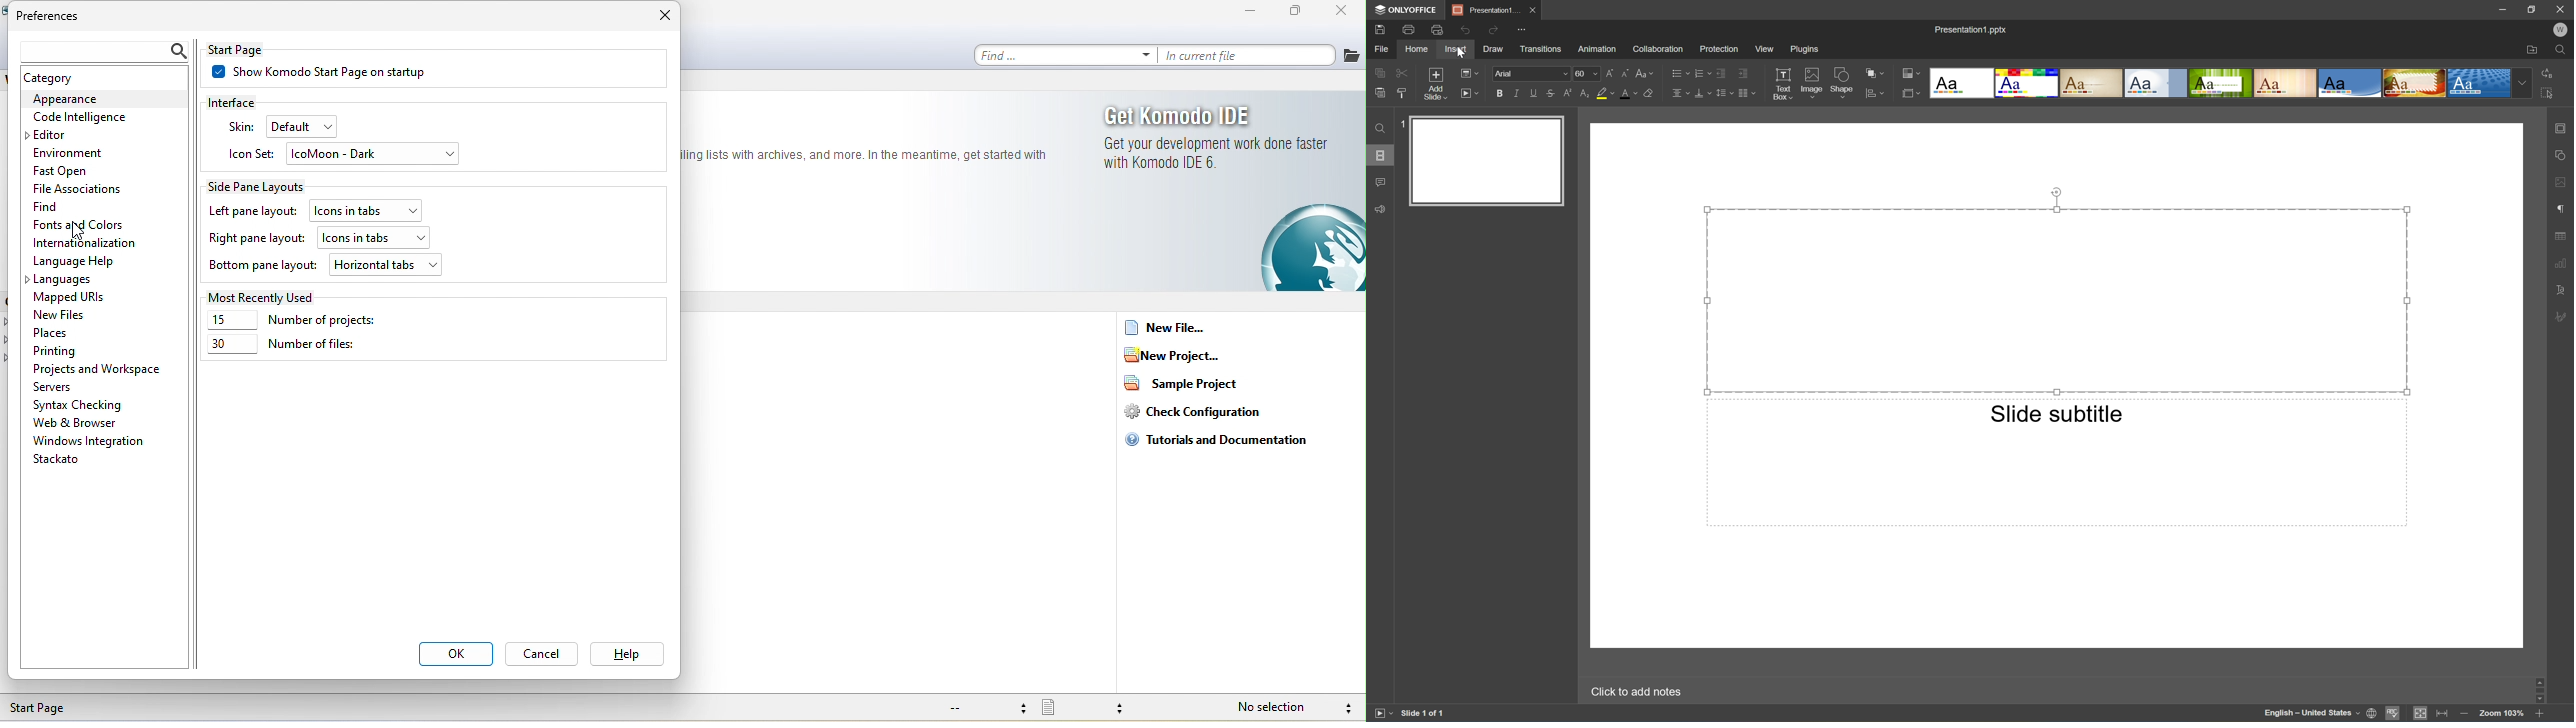  I want to click on default, so click(311, 125).